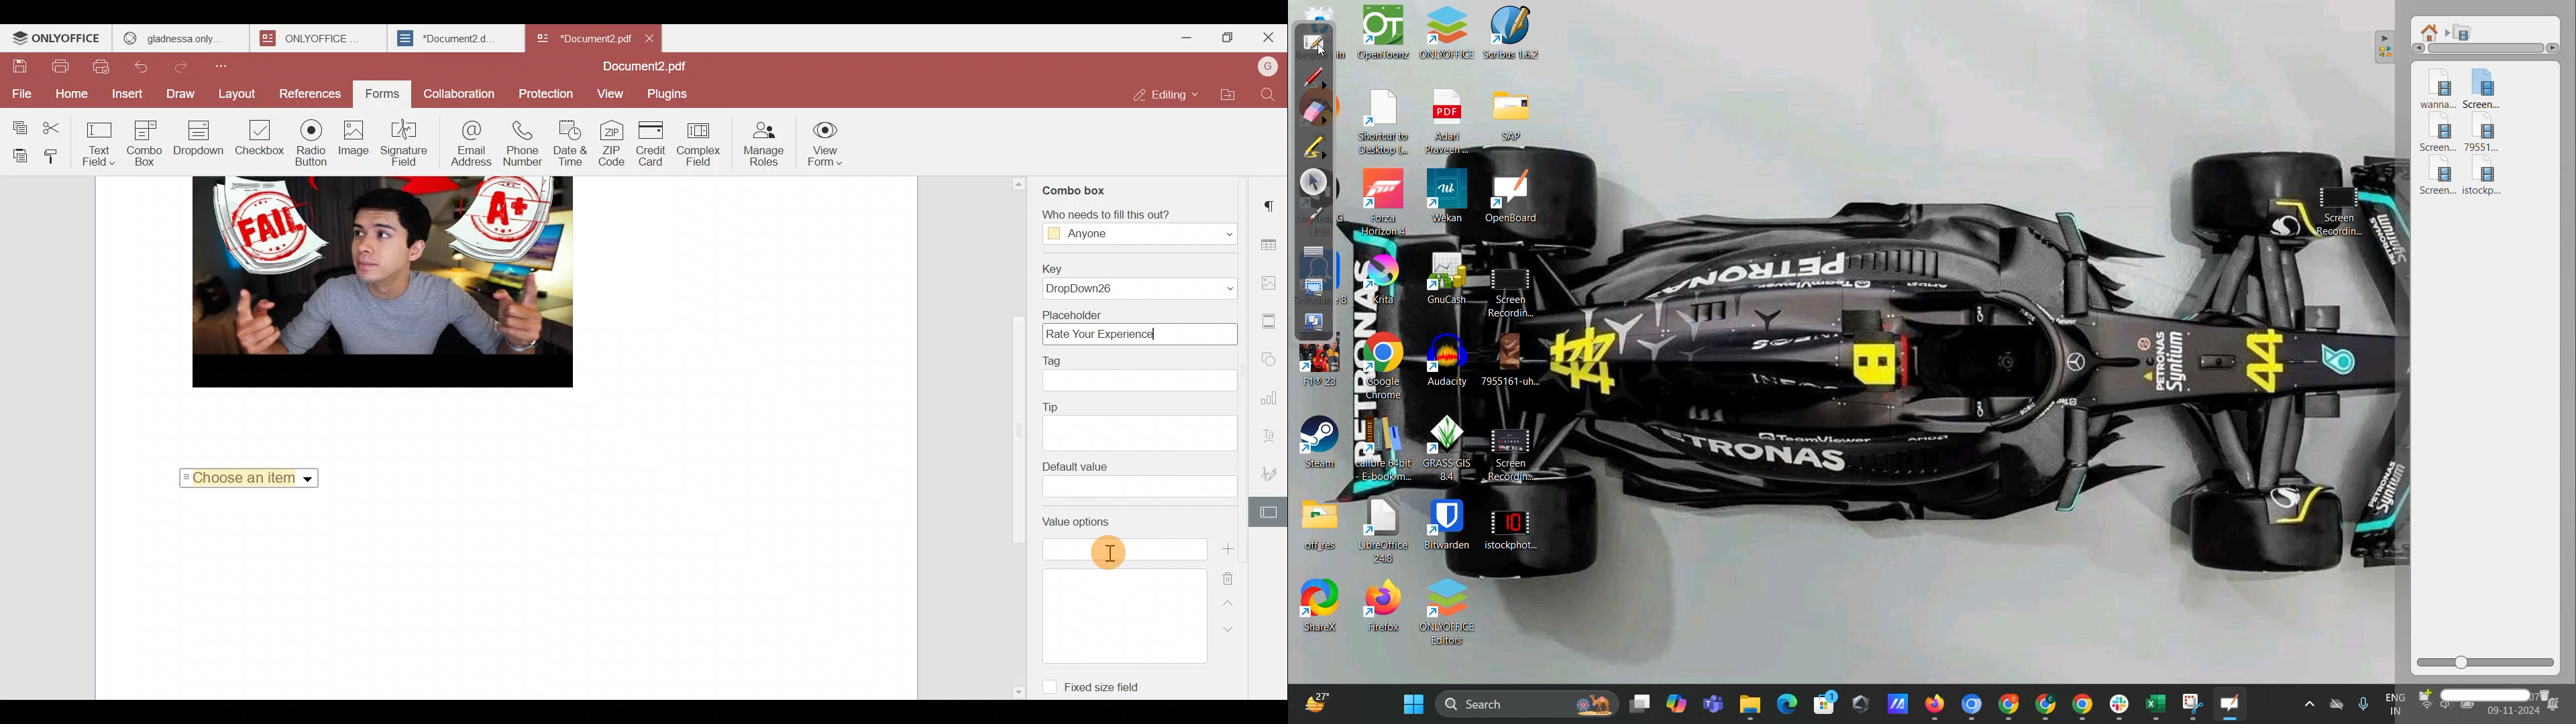 This screenshot has width=2576, height=728. What do you see at coordinates (1320, 113) in the screenshot?
I see `erase annotation` at bounding box center [1320, 113].